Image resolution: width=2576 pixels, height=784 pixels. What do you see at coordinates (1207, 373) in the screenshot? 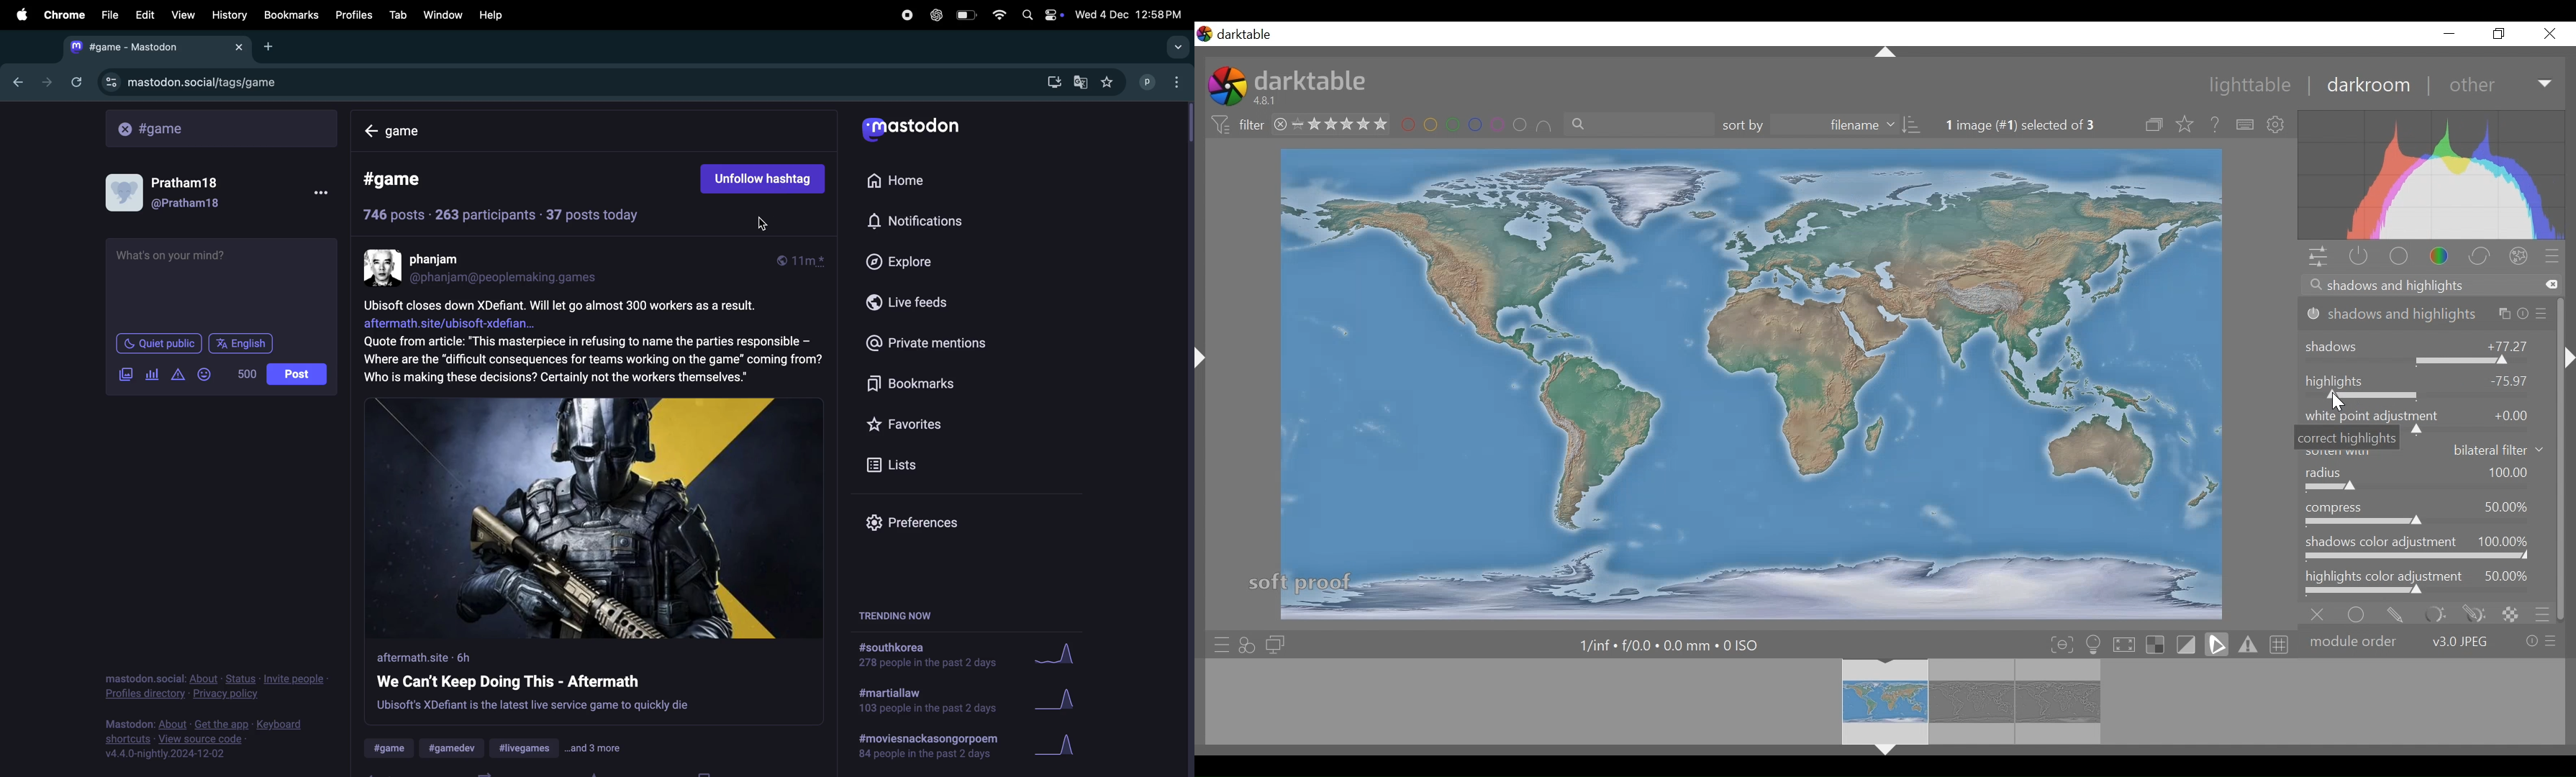
I see `` at bounding box center [1207, 373].